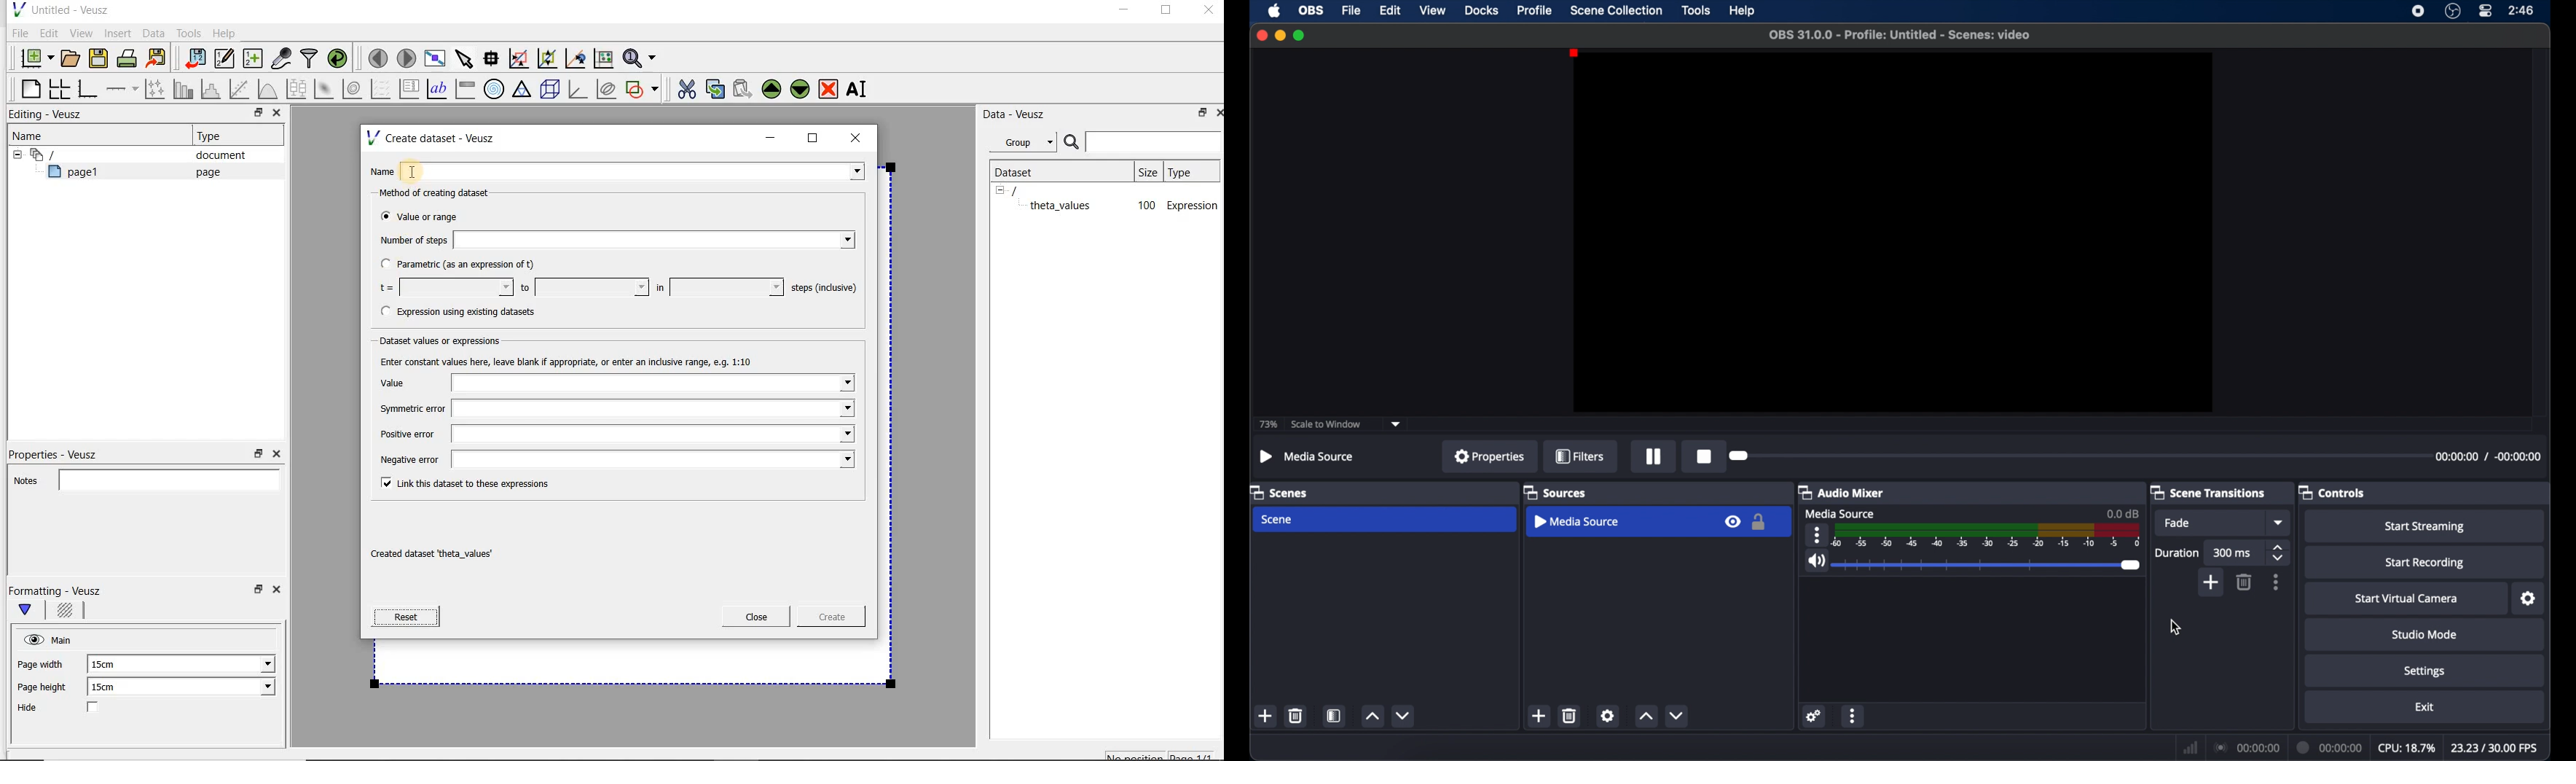  I want to click on moreoptions, so click(1853, 717).